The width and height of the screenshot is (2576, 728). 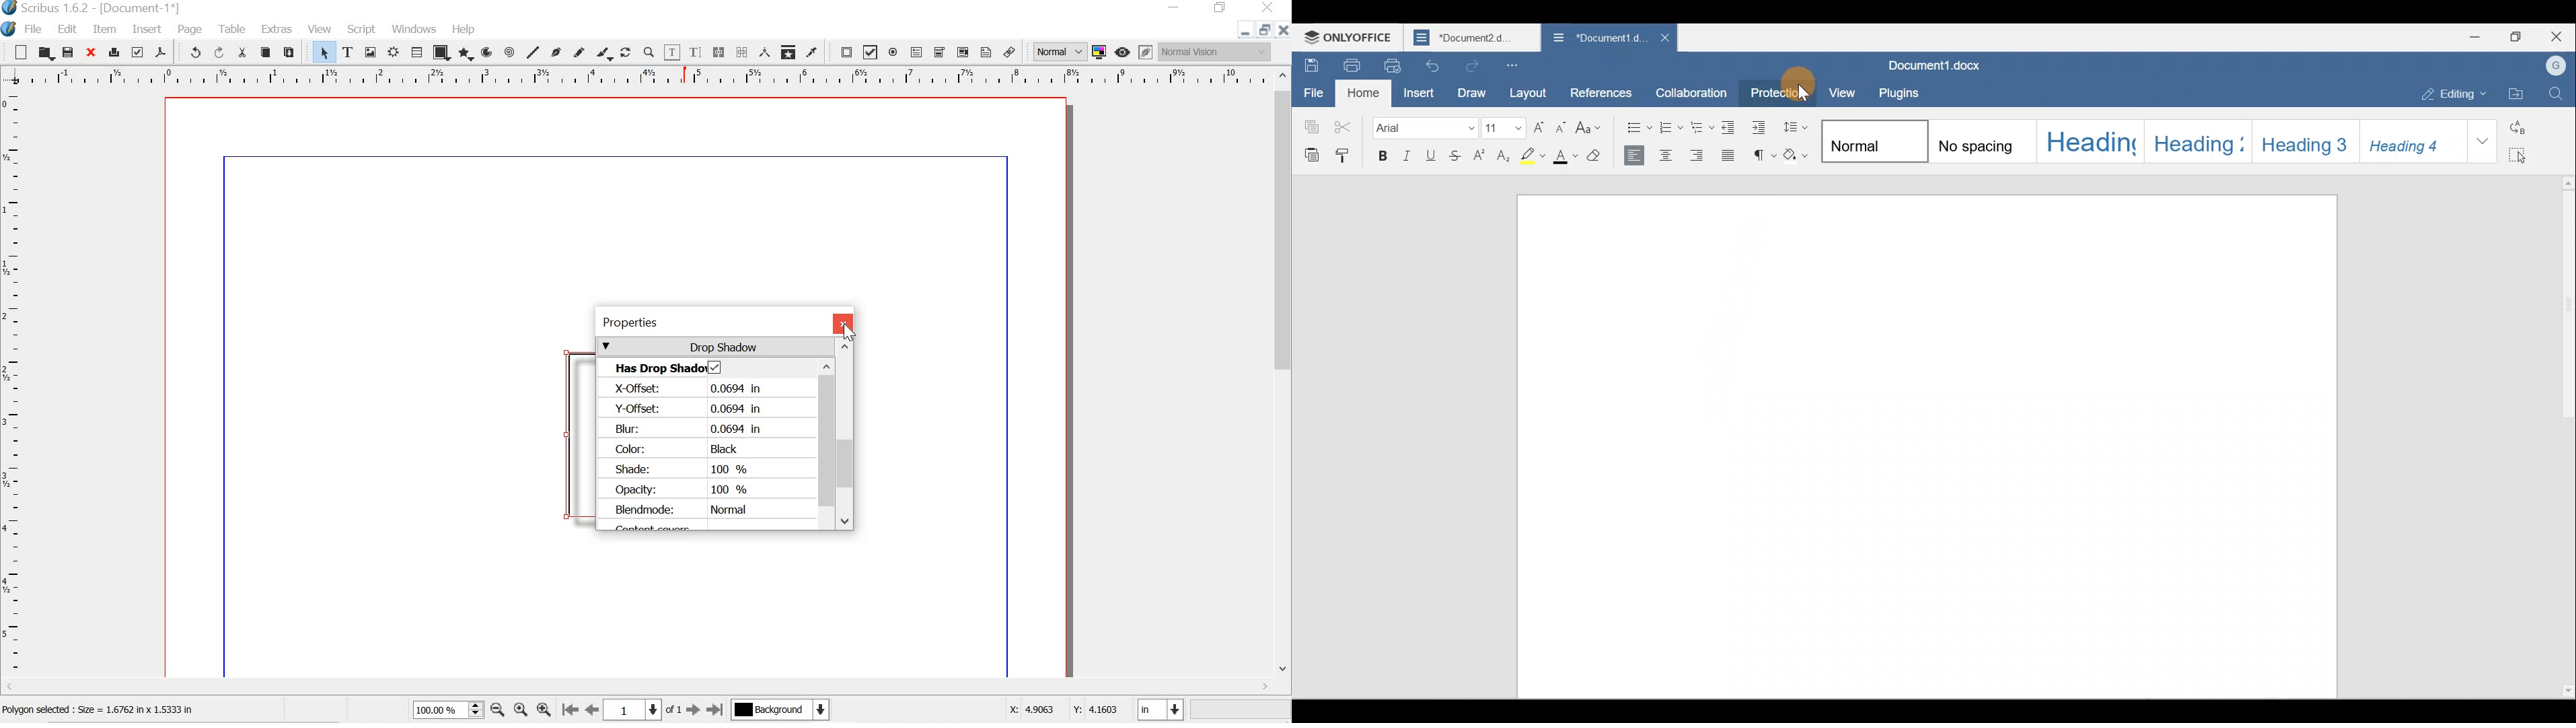 What do you see at coordinates (671, 53) in the screenshot?
I see `edit contents of frame` at bounding box center [671, 53].